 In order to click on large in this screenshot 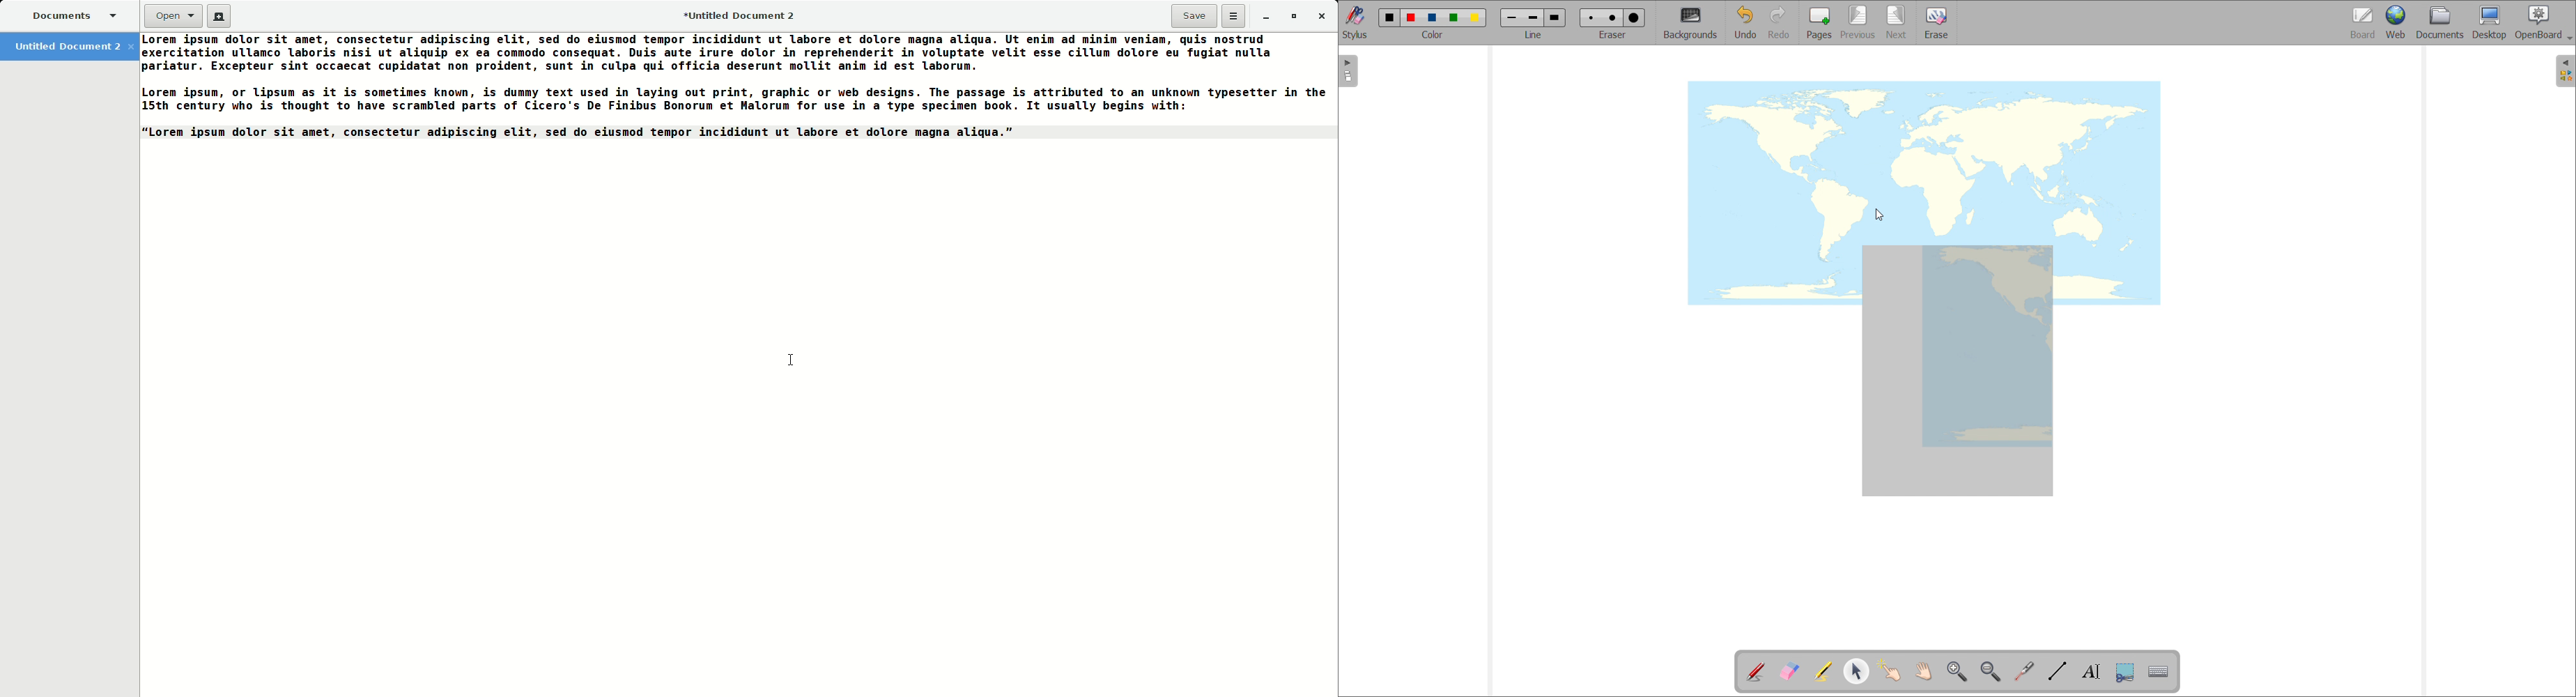, I will do `click(1633, 18)`.